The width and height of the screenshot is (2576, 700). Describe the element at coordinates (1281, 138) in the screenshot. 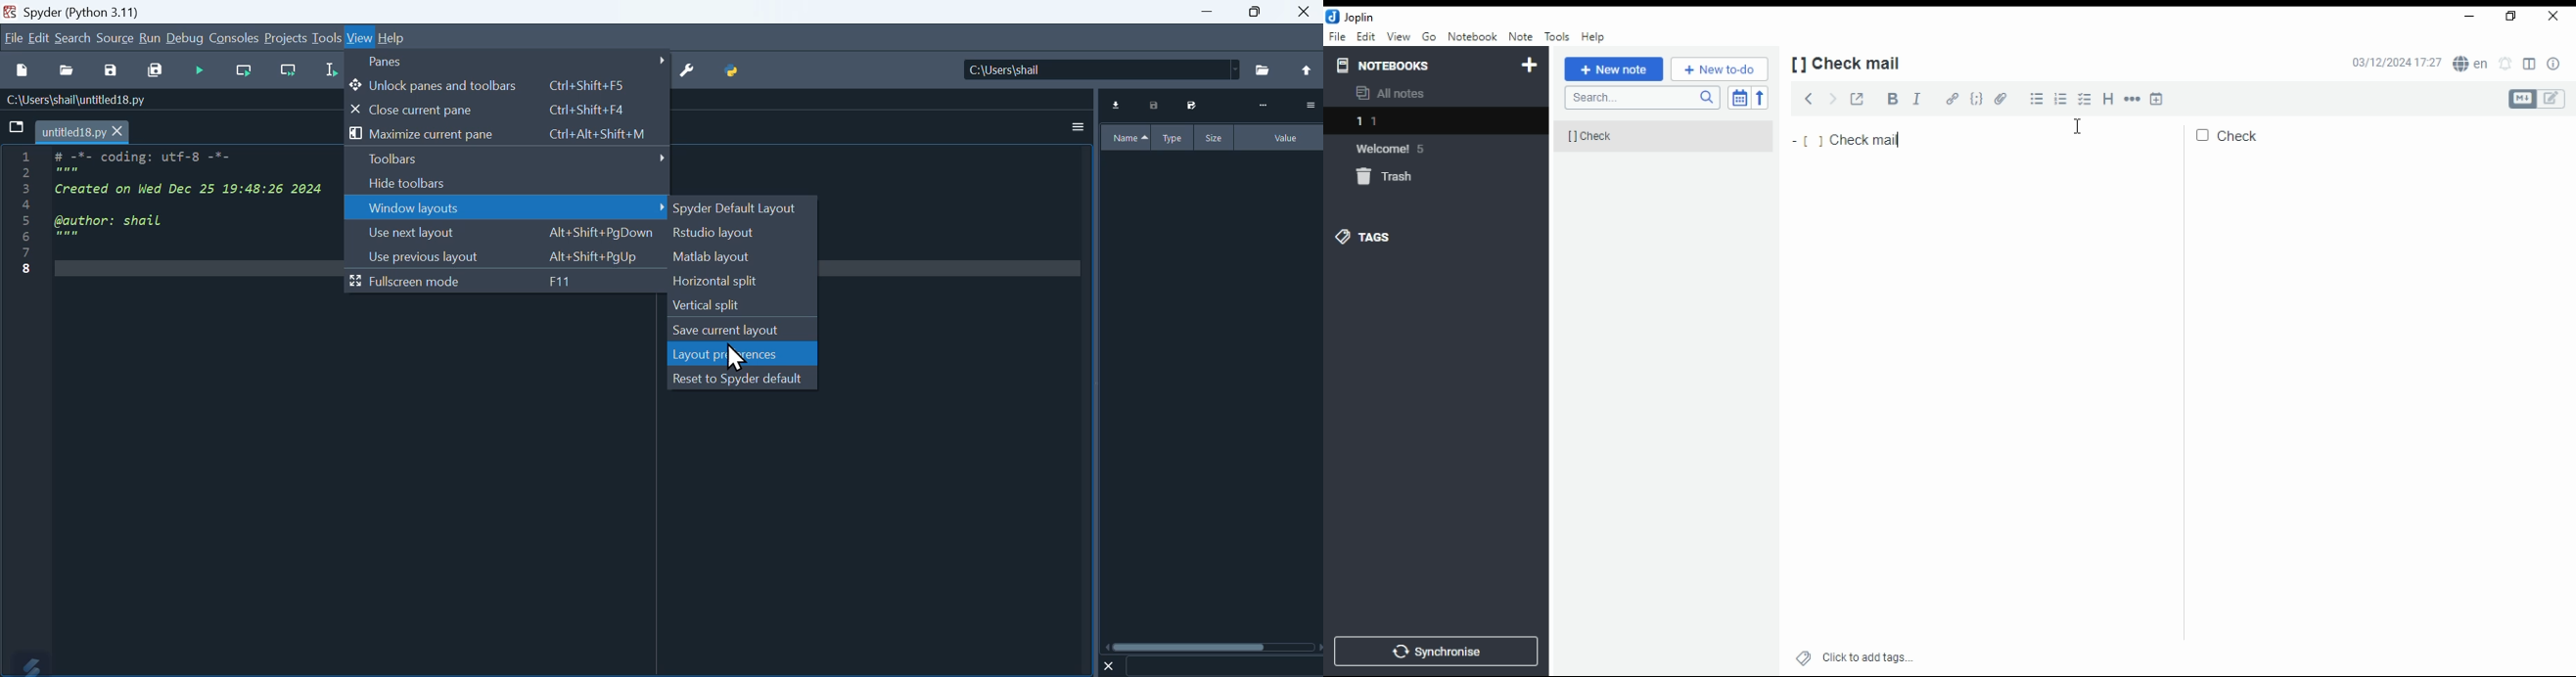

I see `Value` at that location.